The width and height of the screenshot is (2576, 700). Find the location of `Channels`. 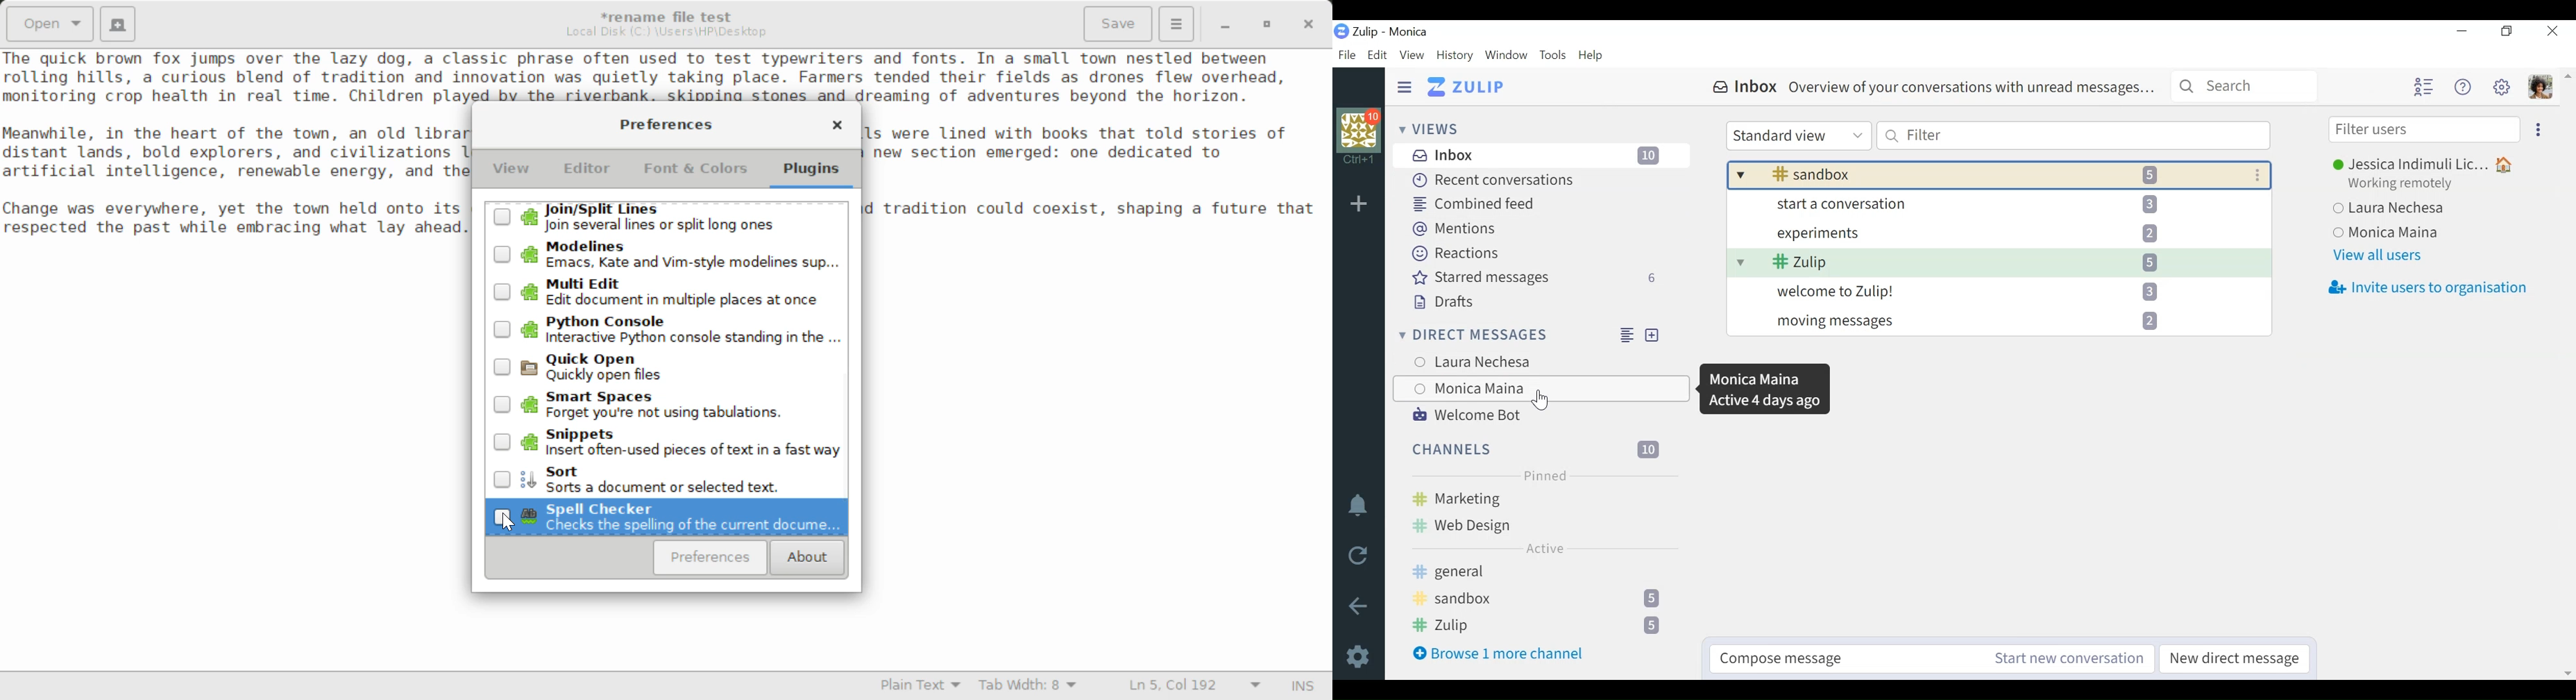

Channels is located at coordinates (1538, 448).